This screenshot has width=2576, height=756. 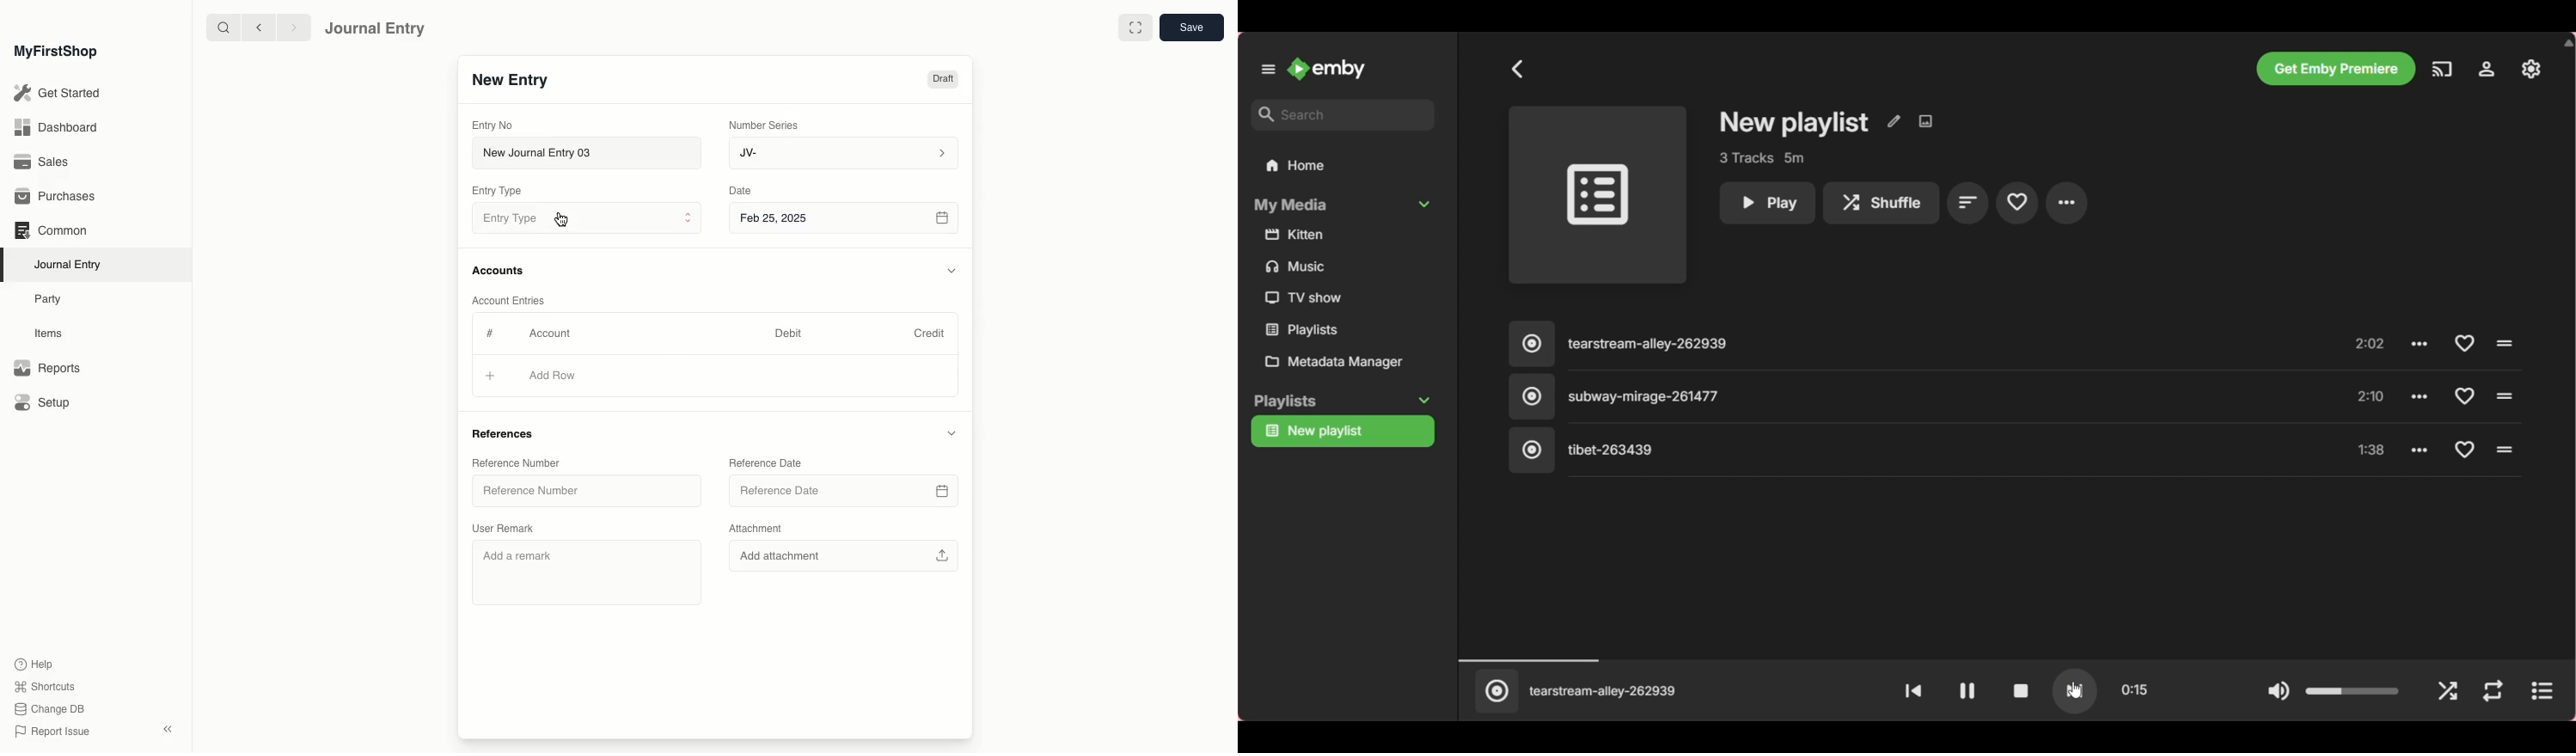 What do you see at coordinates (53, 334) in the screenshot?
I see `Items` at bounding box center [53, 334].